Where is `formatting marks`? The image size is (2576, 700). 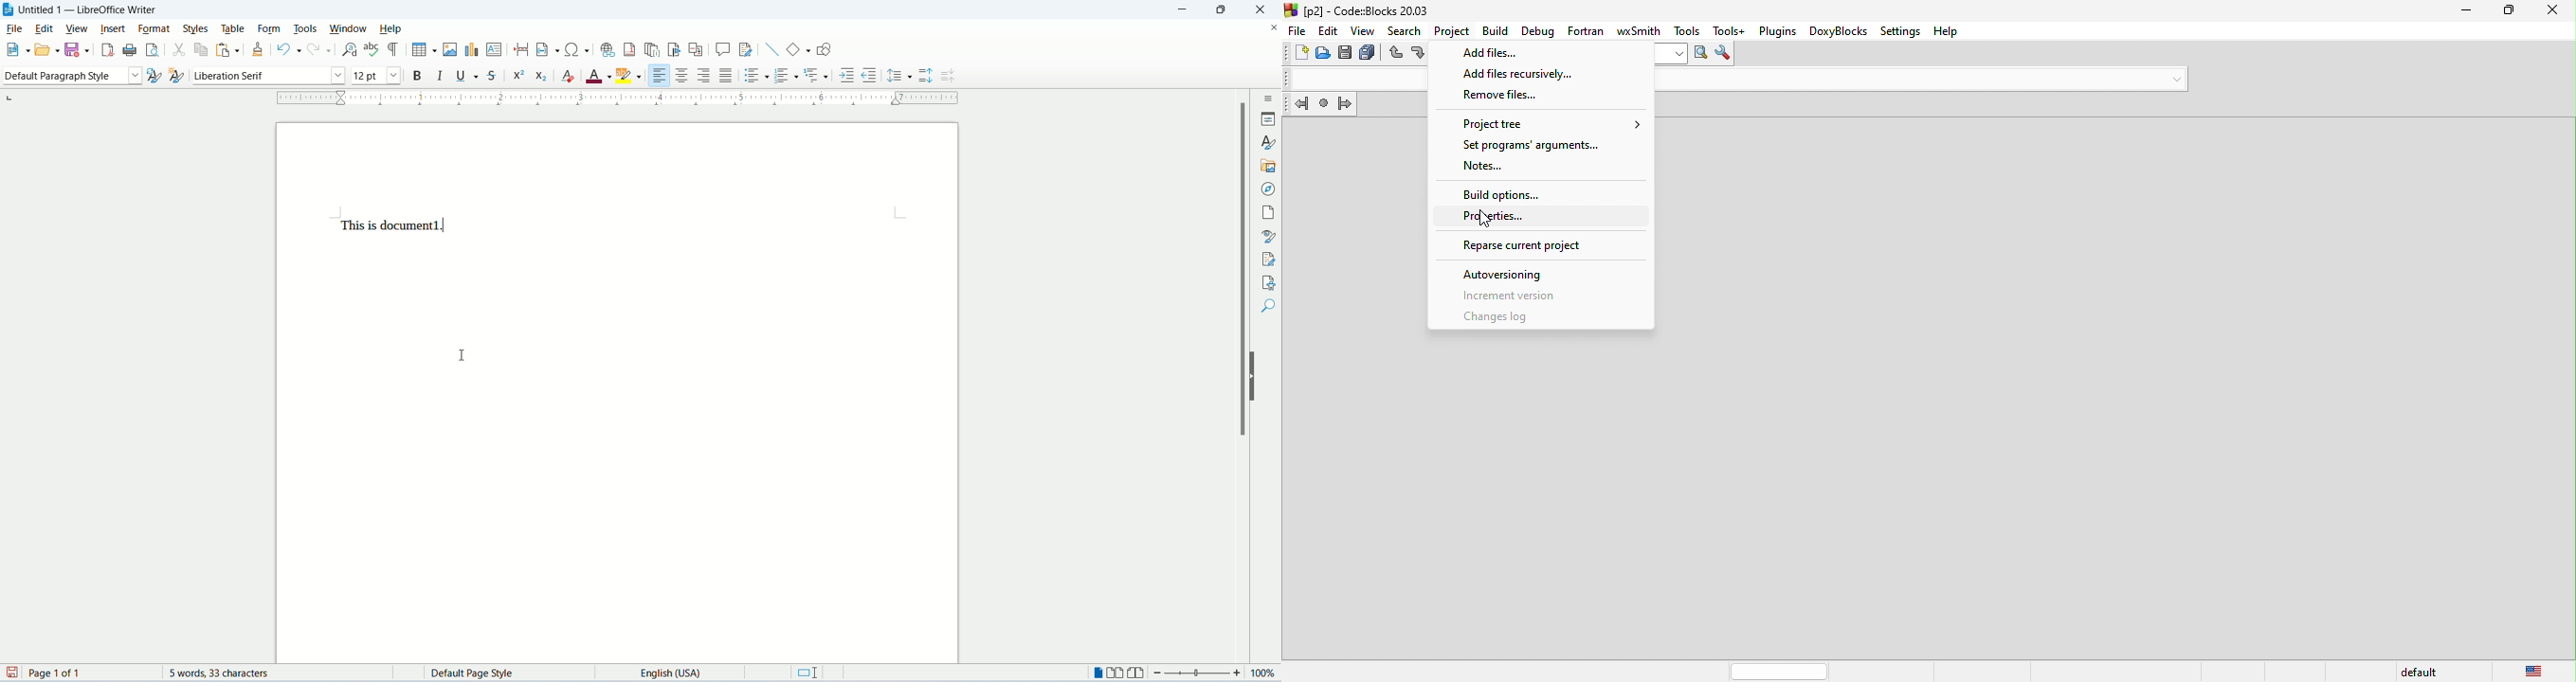 formatting marks is located at coordinates (394, 50).